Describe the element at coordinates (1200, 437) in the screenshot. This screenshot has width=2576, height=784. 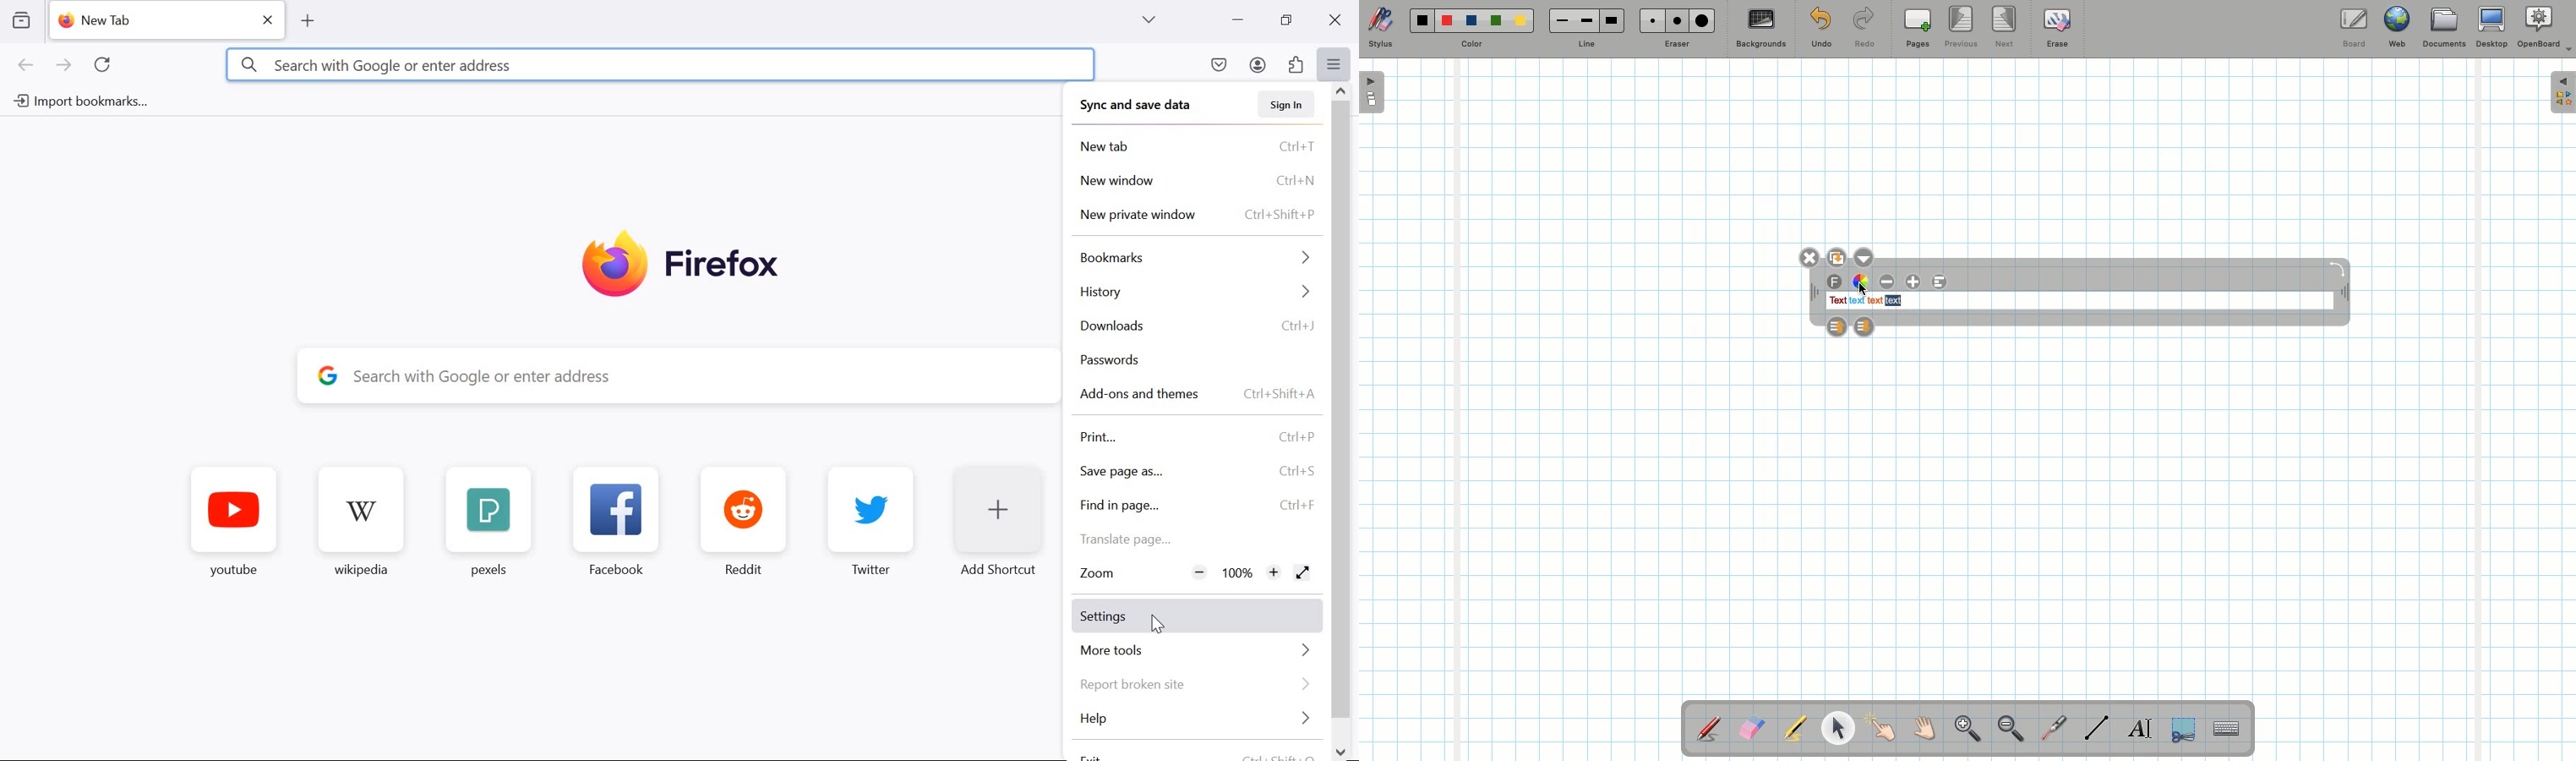
I see `print` at that location.